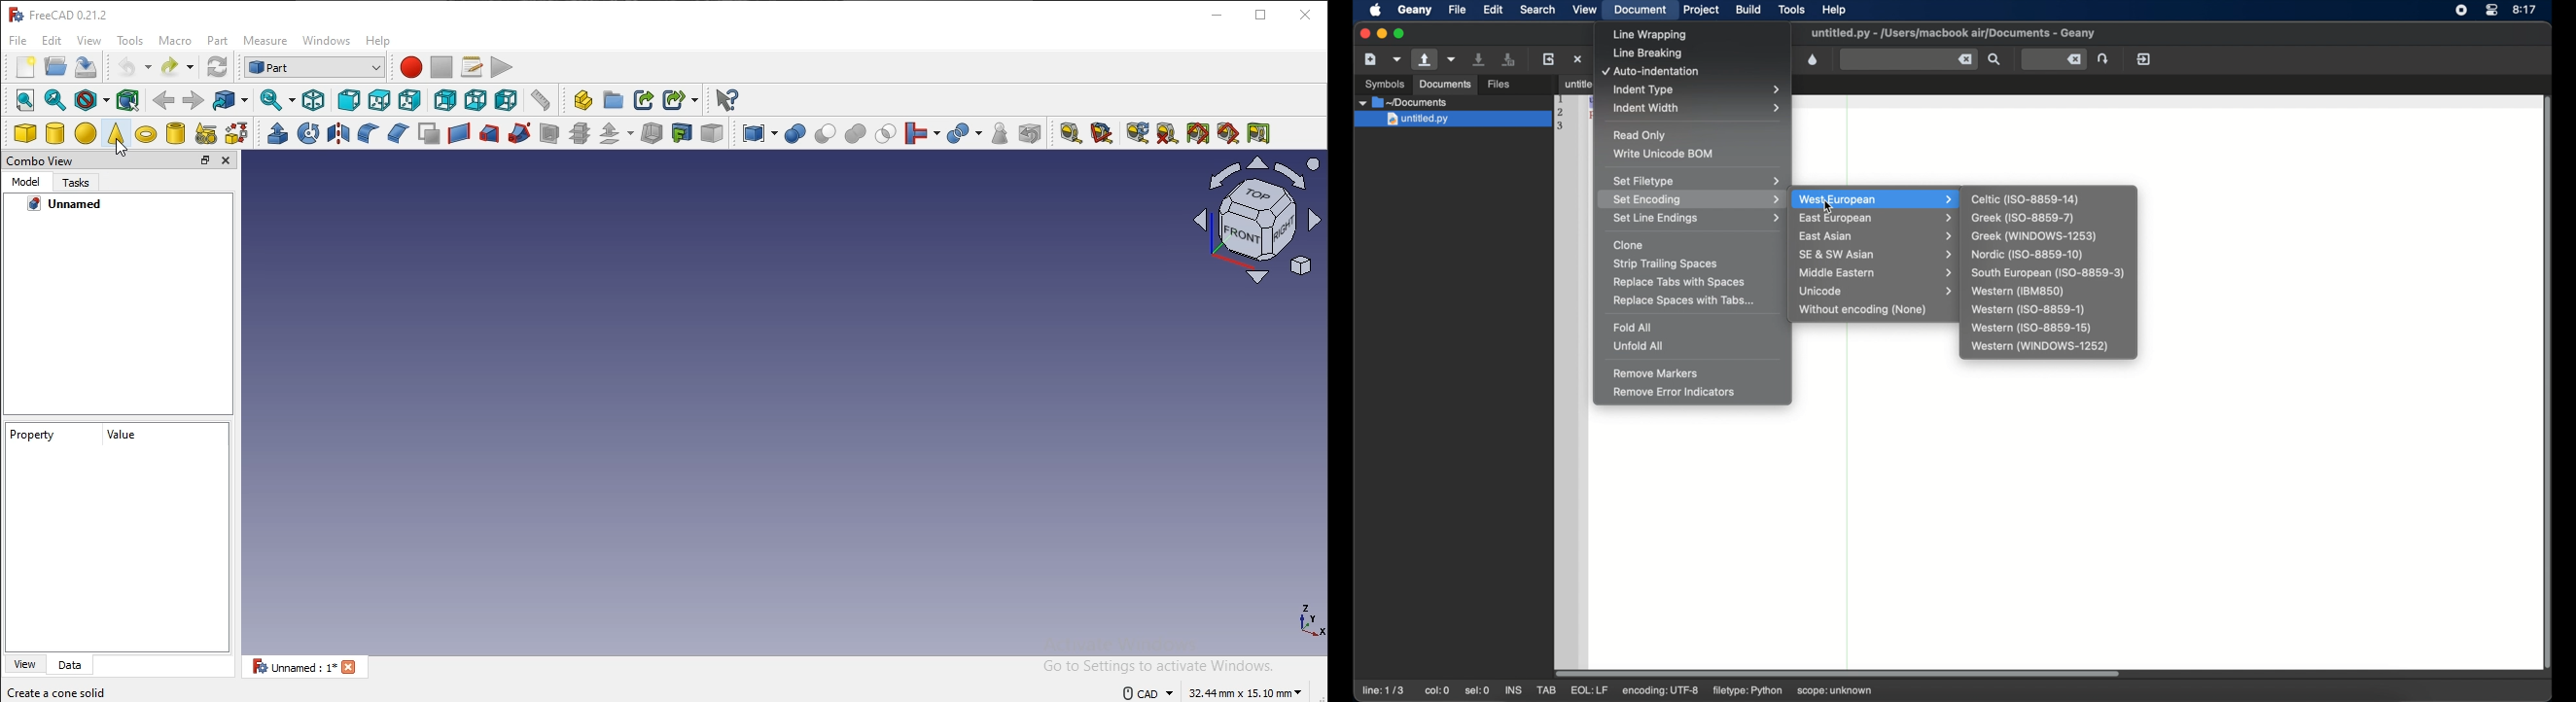 The height and width of the screenshot is (728, 2576). I want to click on without encoding, so click(1864, 310).